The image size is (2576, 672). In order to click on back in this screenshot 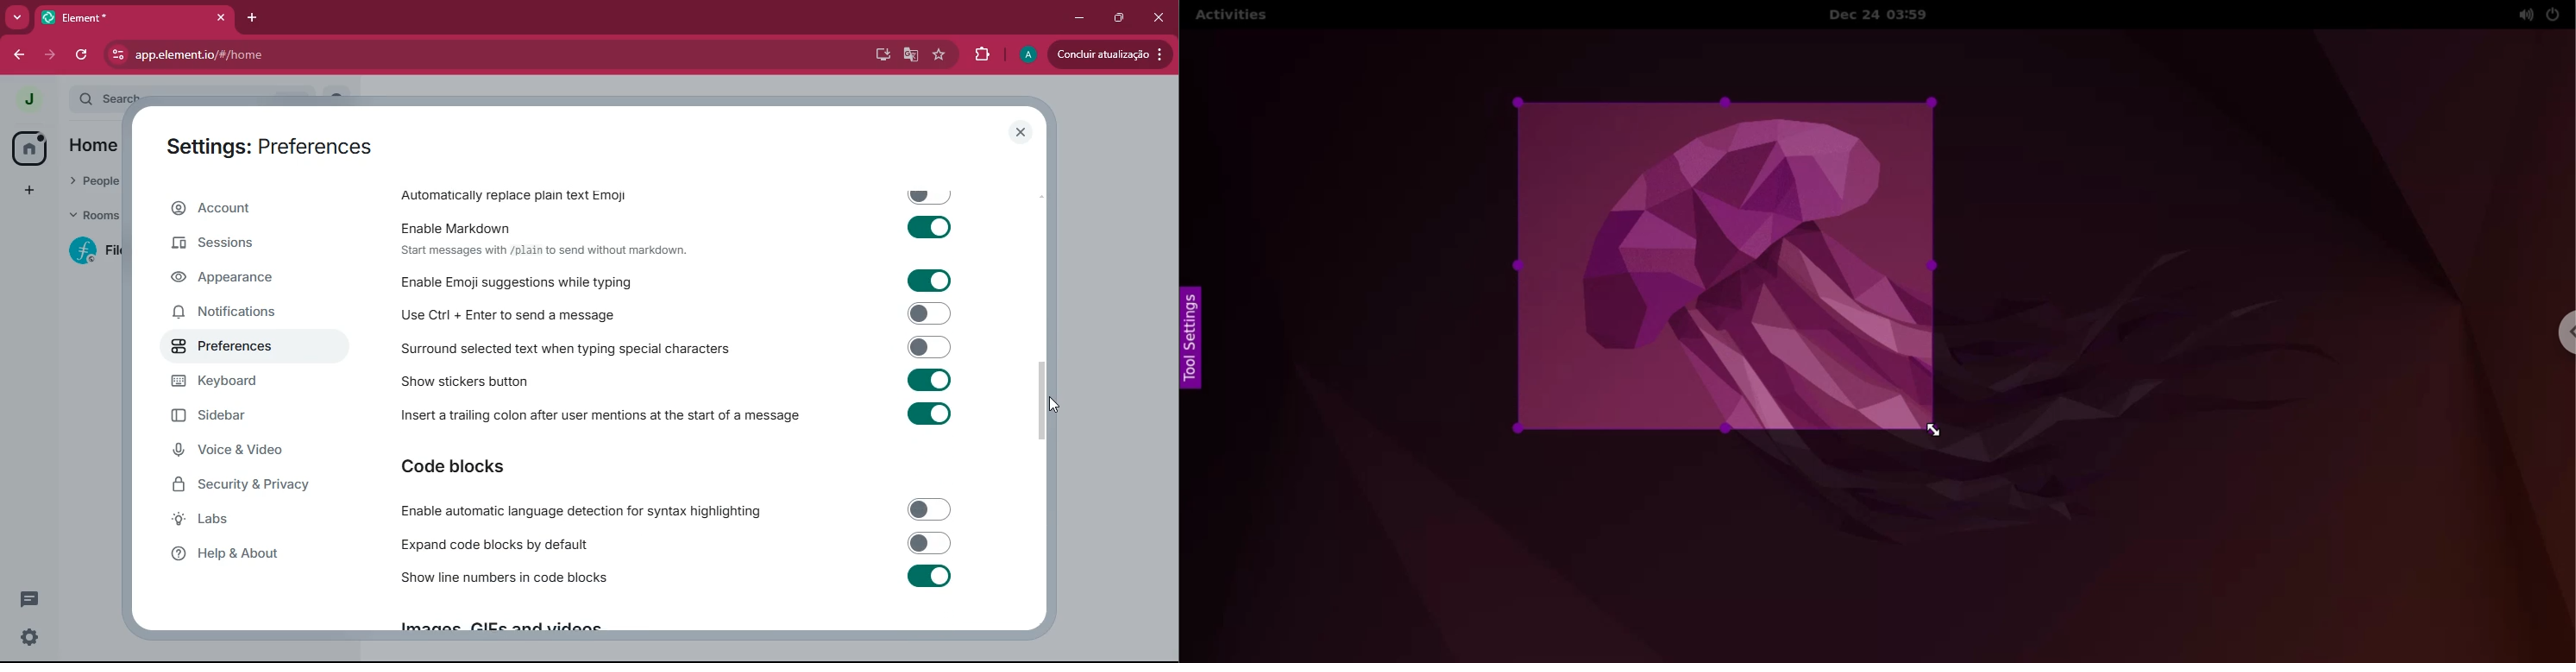, I will do `click(16, 53)`.